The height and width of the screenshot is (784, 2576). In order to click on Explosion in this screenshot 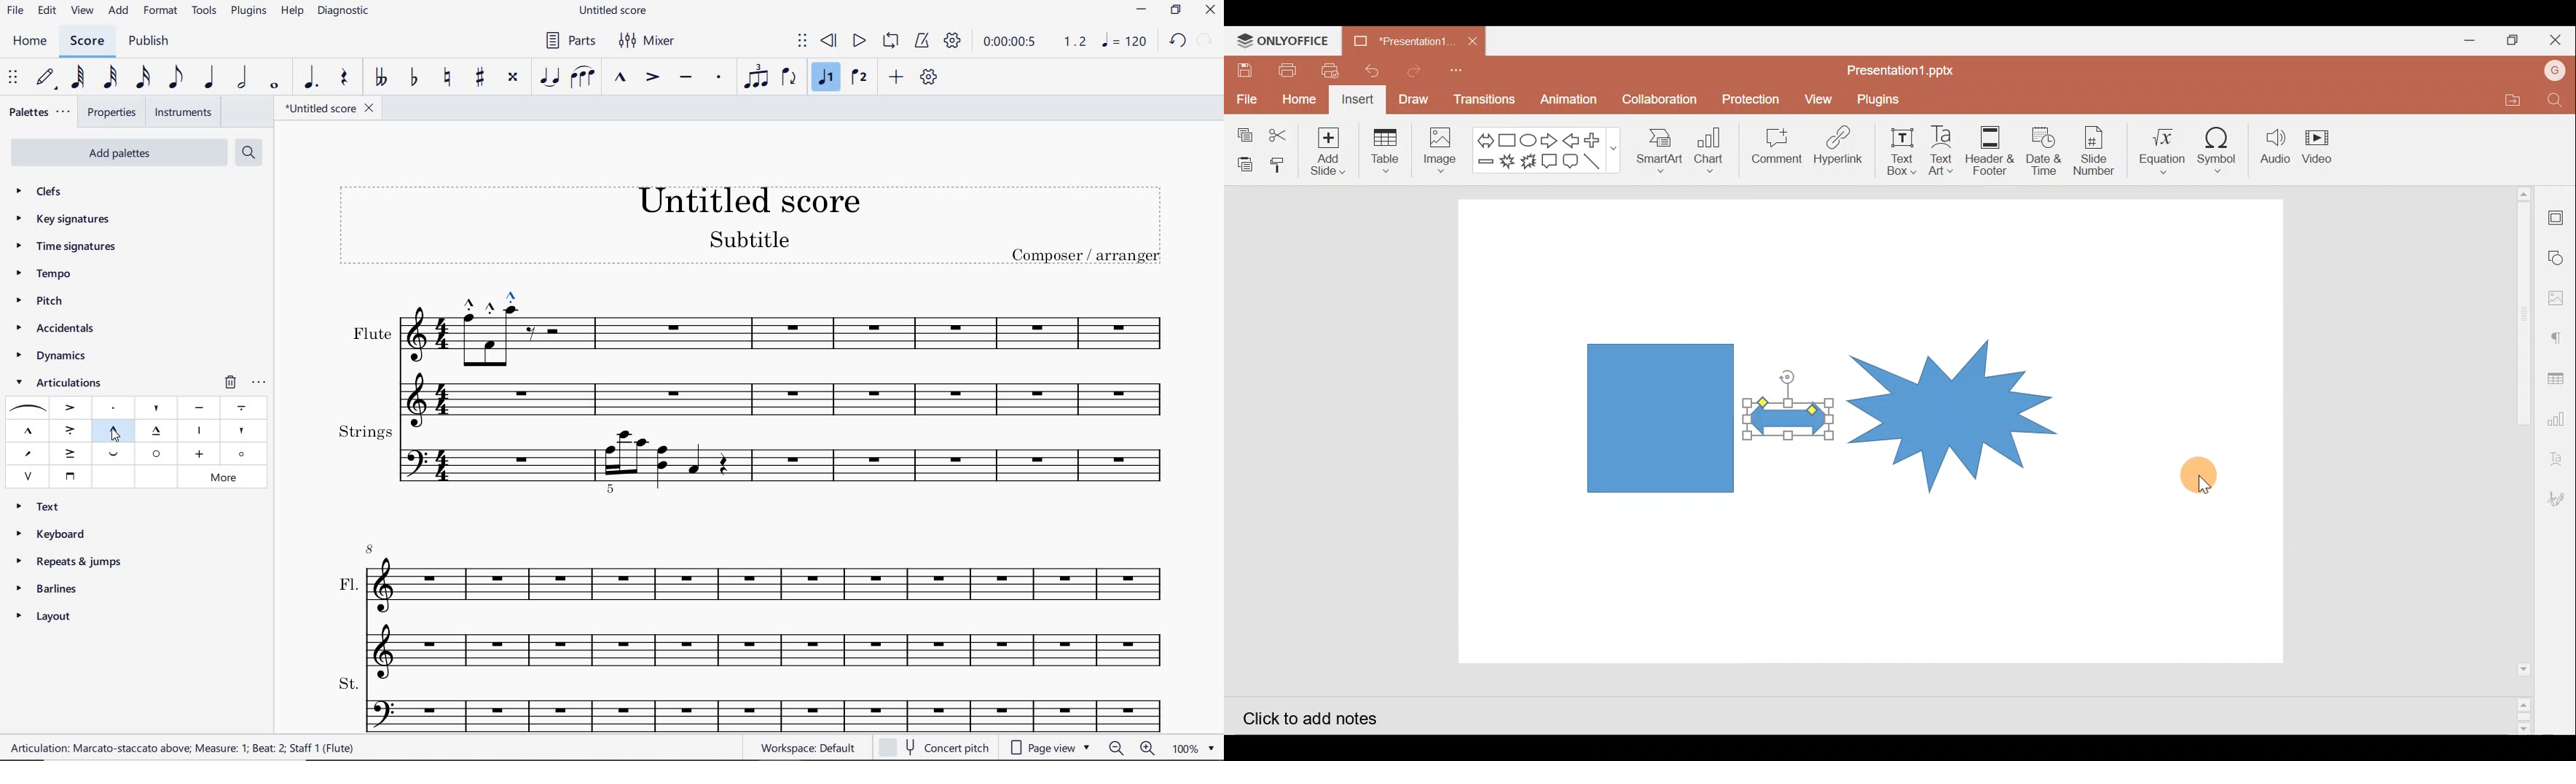, I will do `click(1954, 399)`.